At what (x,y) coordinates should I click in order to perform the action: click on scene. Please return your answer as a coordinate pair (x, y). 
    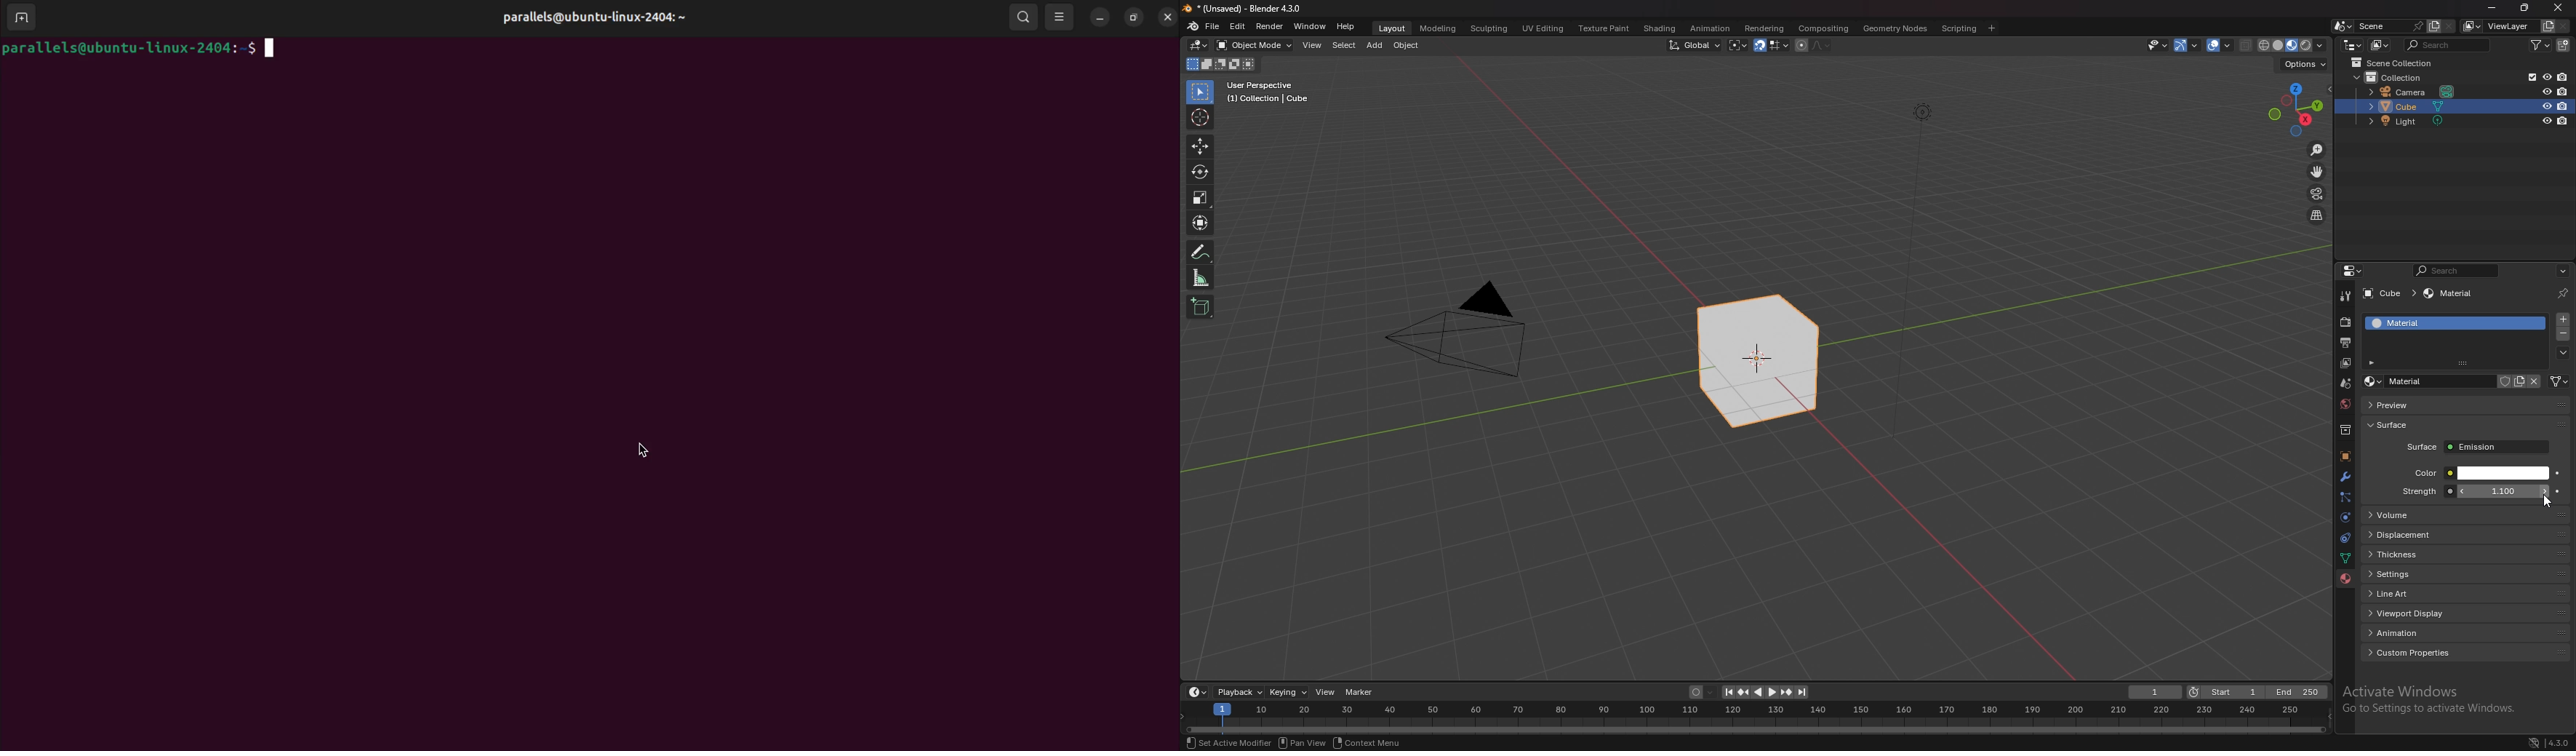
    Looking at the image, I should click on (2388, 25).